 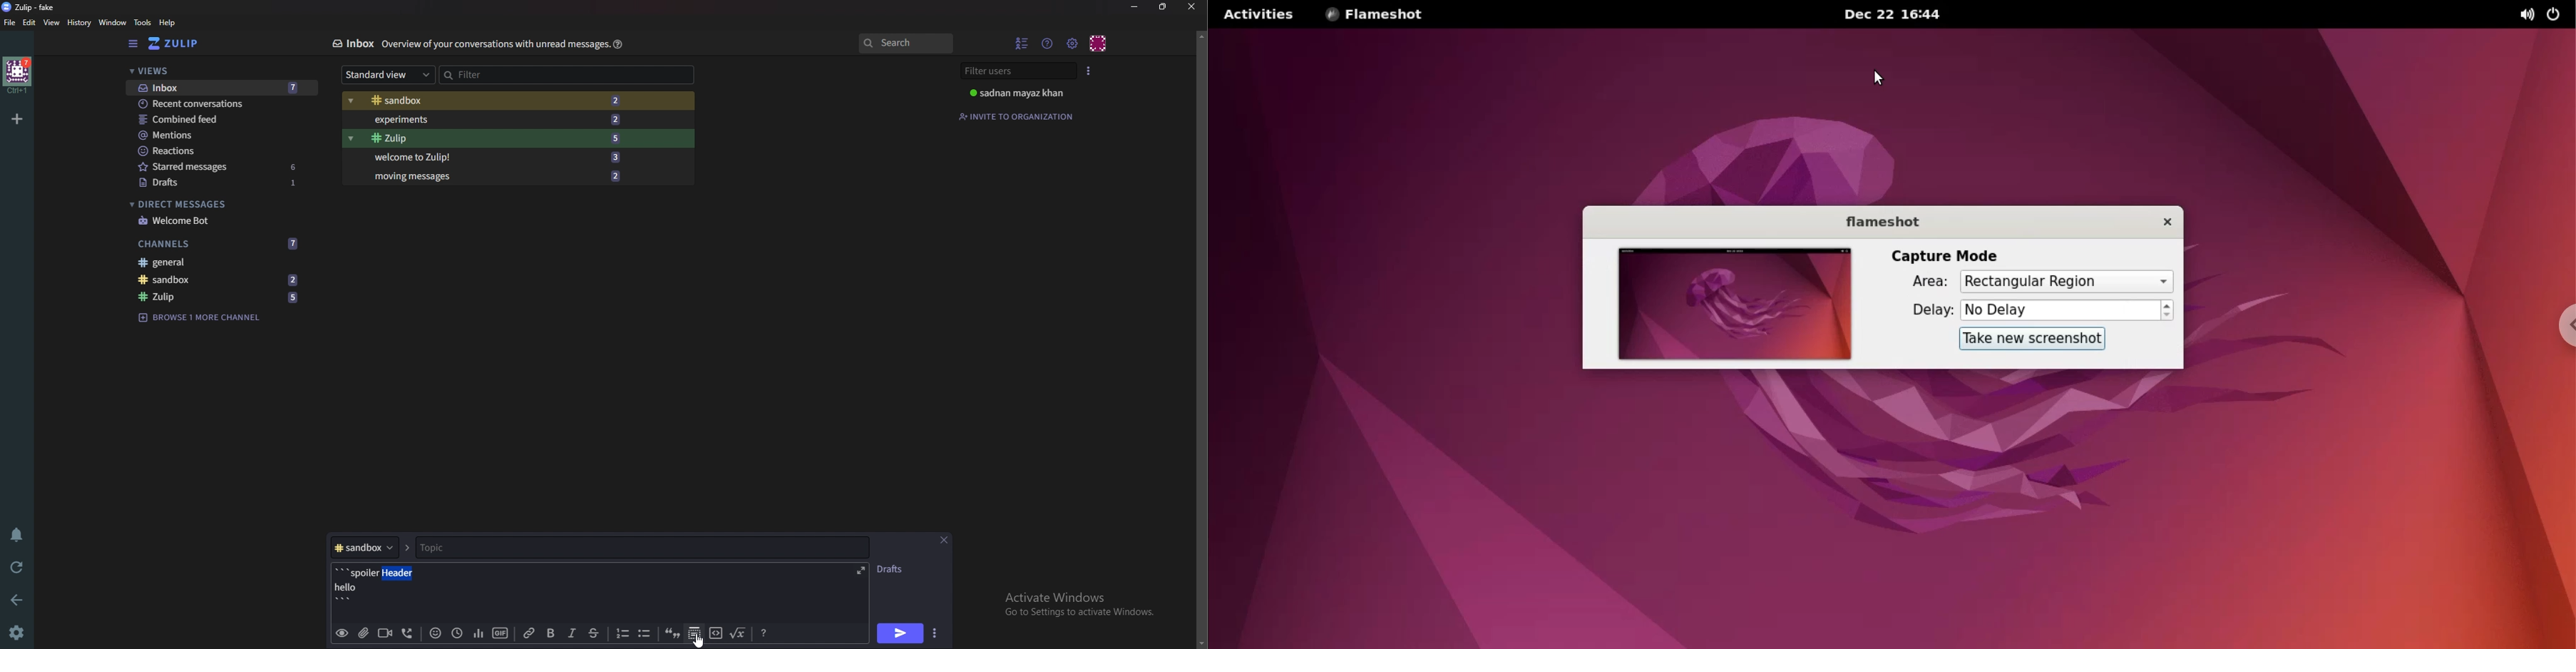 I want to click on Send options, so click(x=936, y=633).